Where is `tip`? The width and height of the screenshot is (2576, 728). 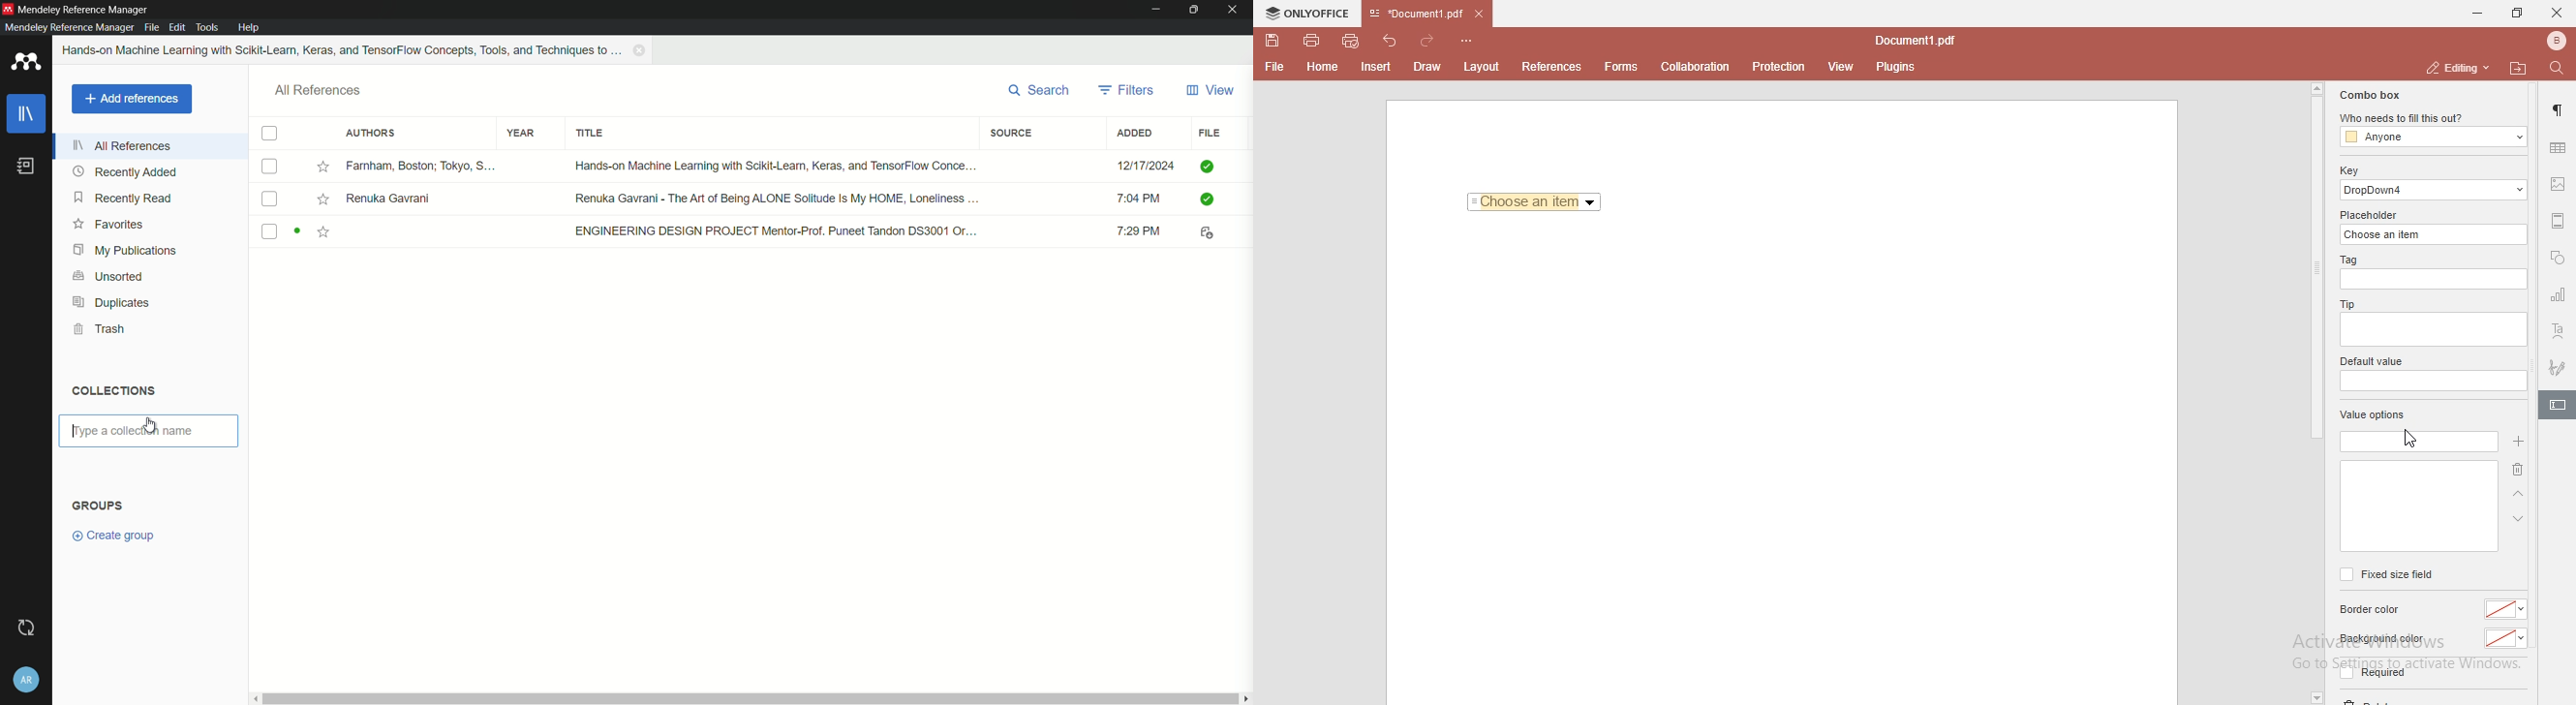 tip is located at coordinates (2345, 303).